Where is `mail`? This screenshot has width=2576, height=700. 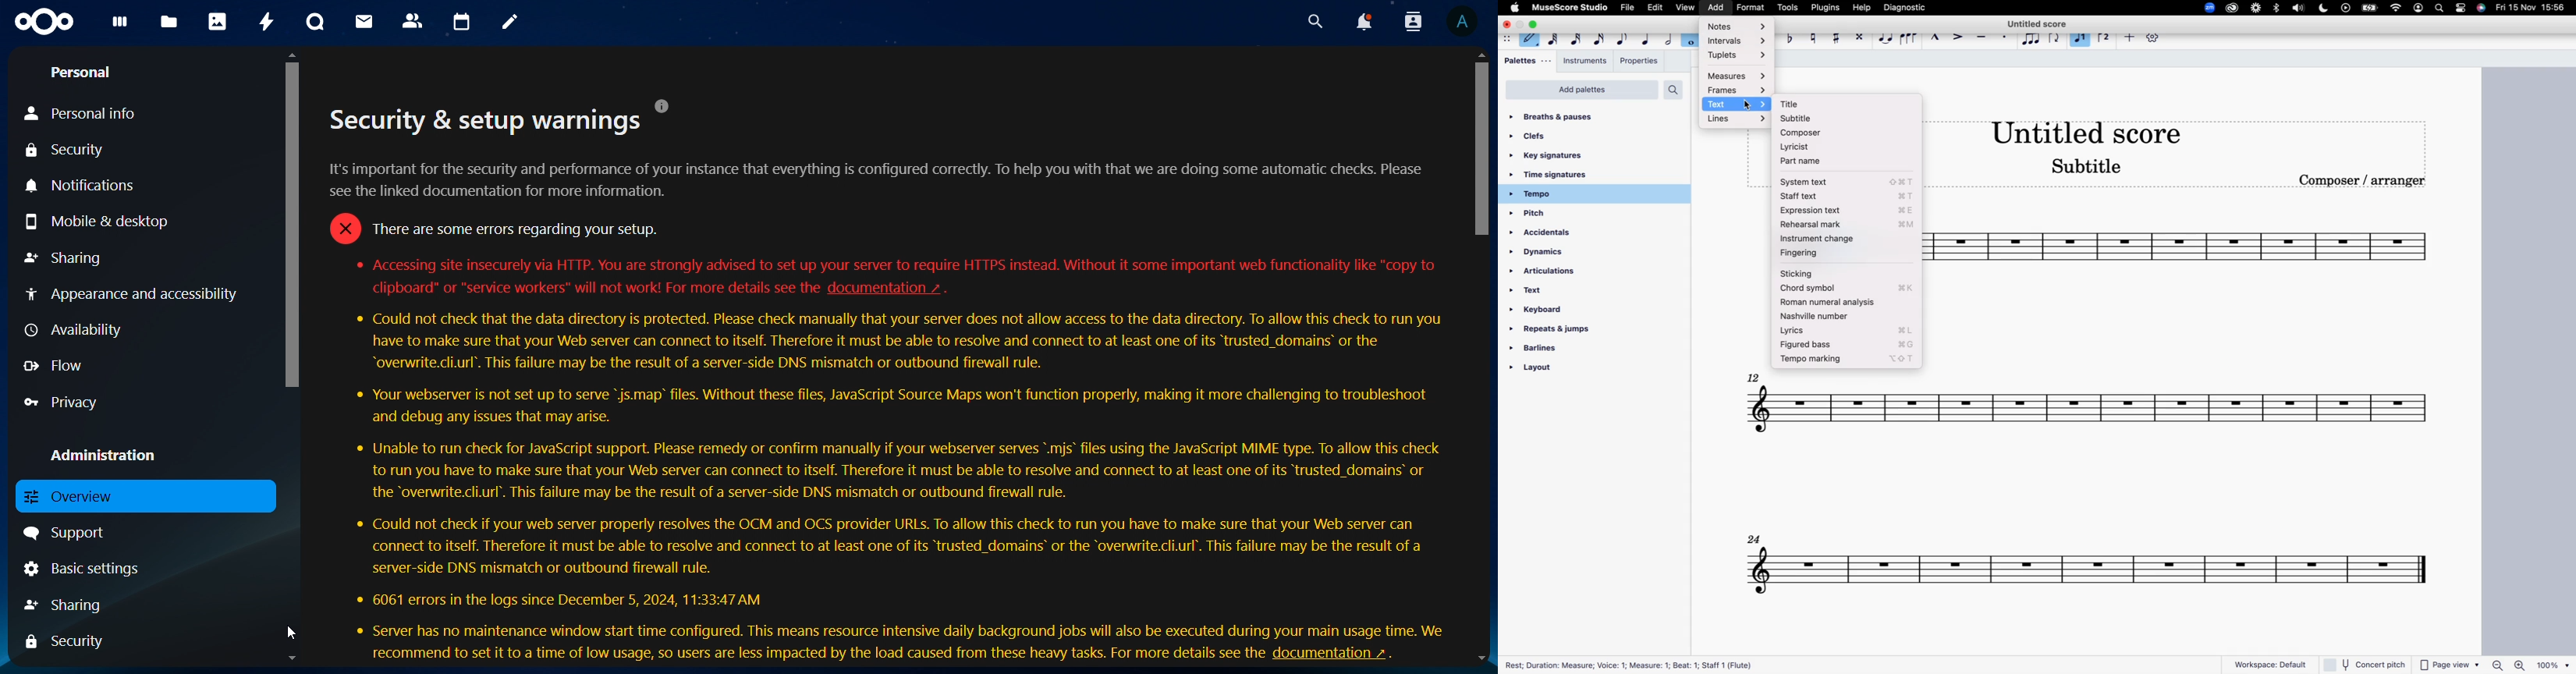
mail is located at coordinates (365, 23).